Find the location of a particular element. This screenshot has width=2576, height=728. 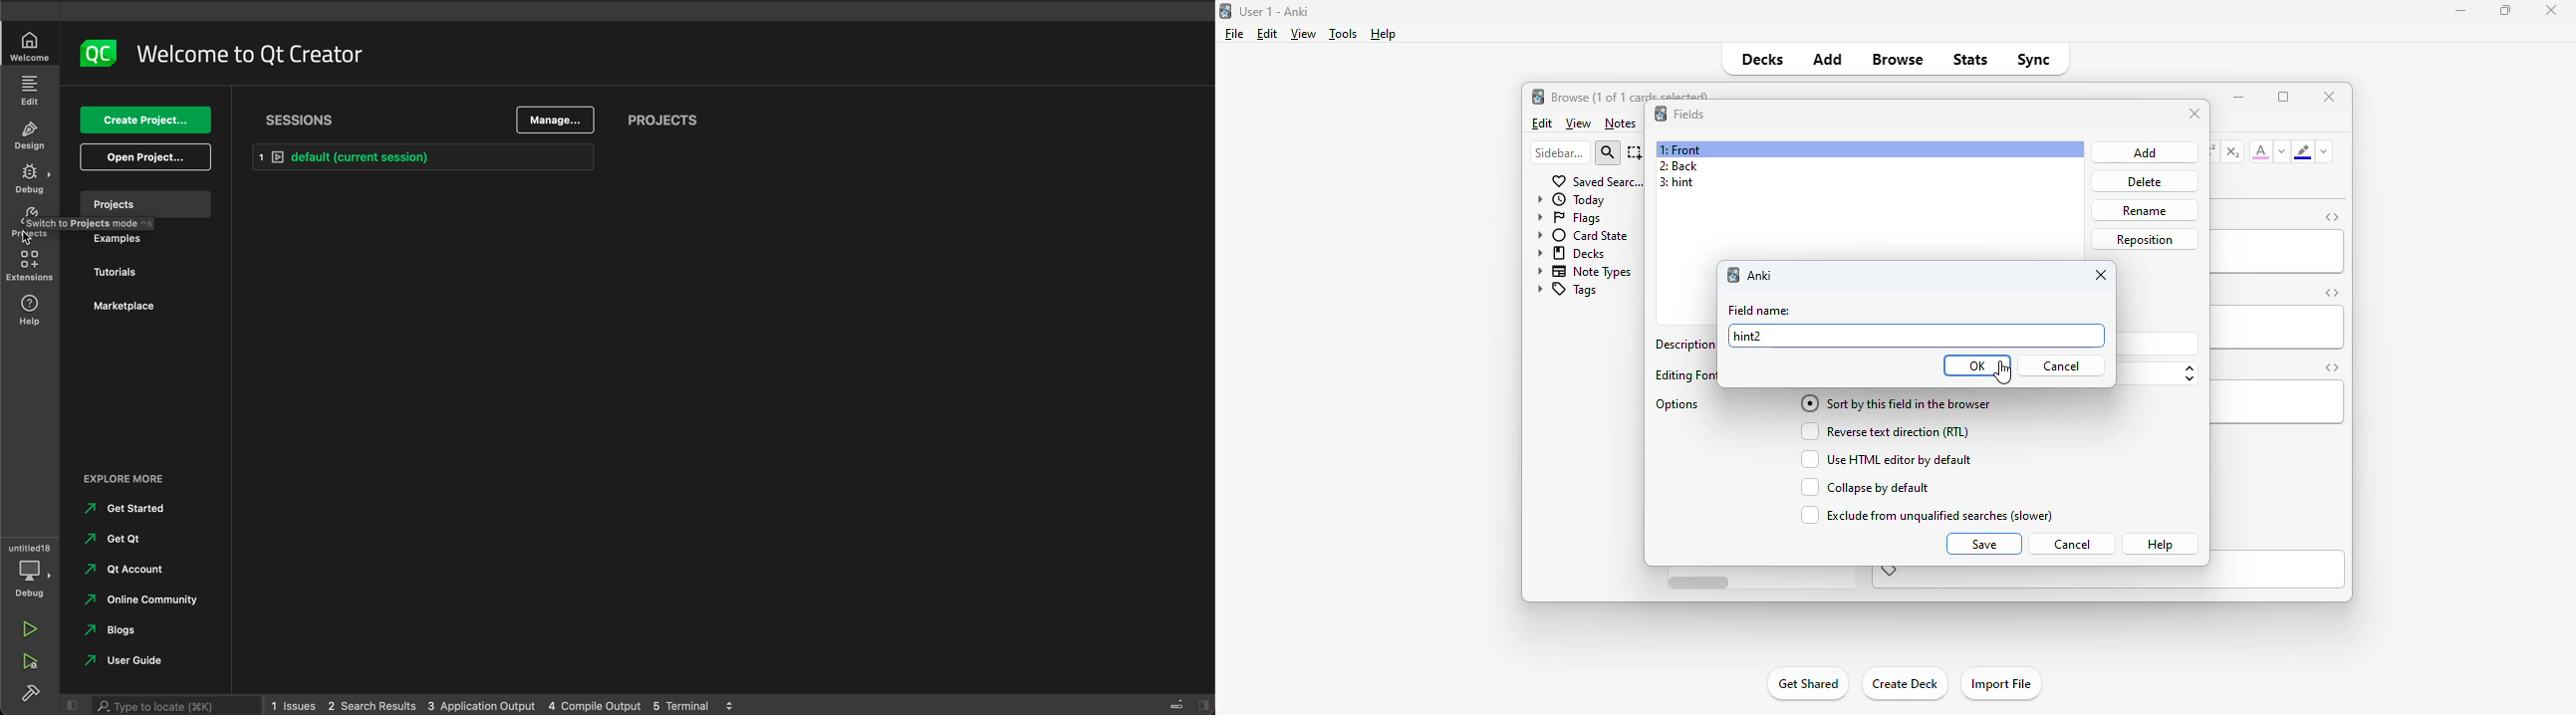

delete is located at coordinates (2145, 182).